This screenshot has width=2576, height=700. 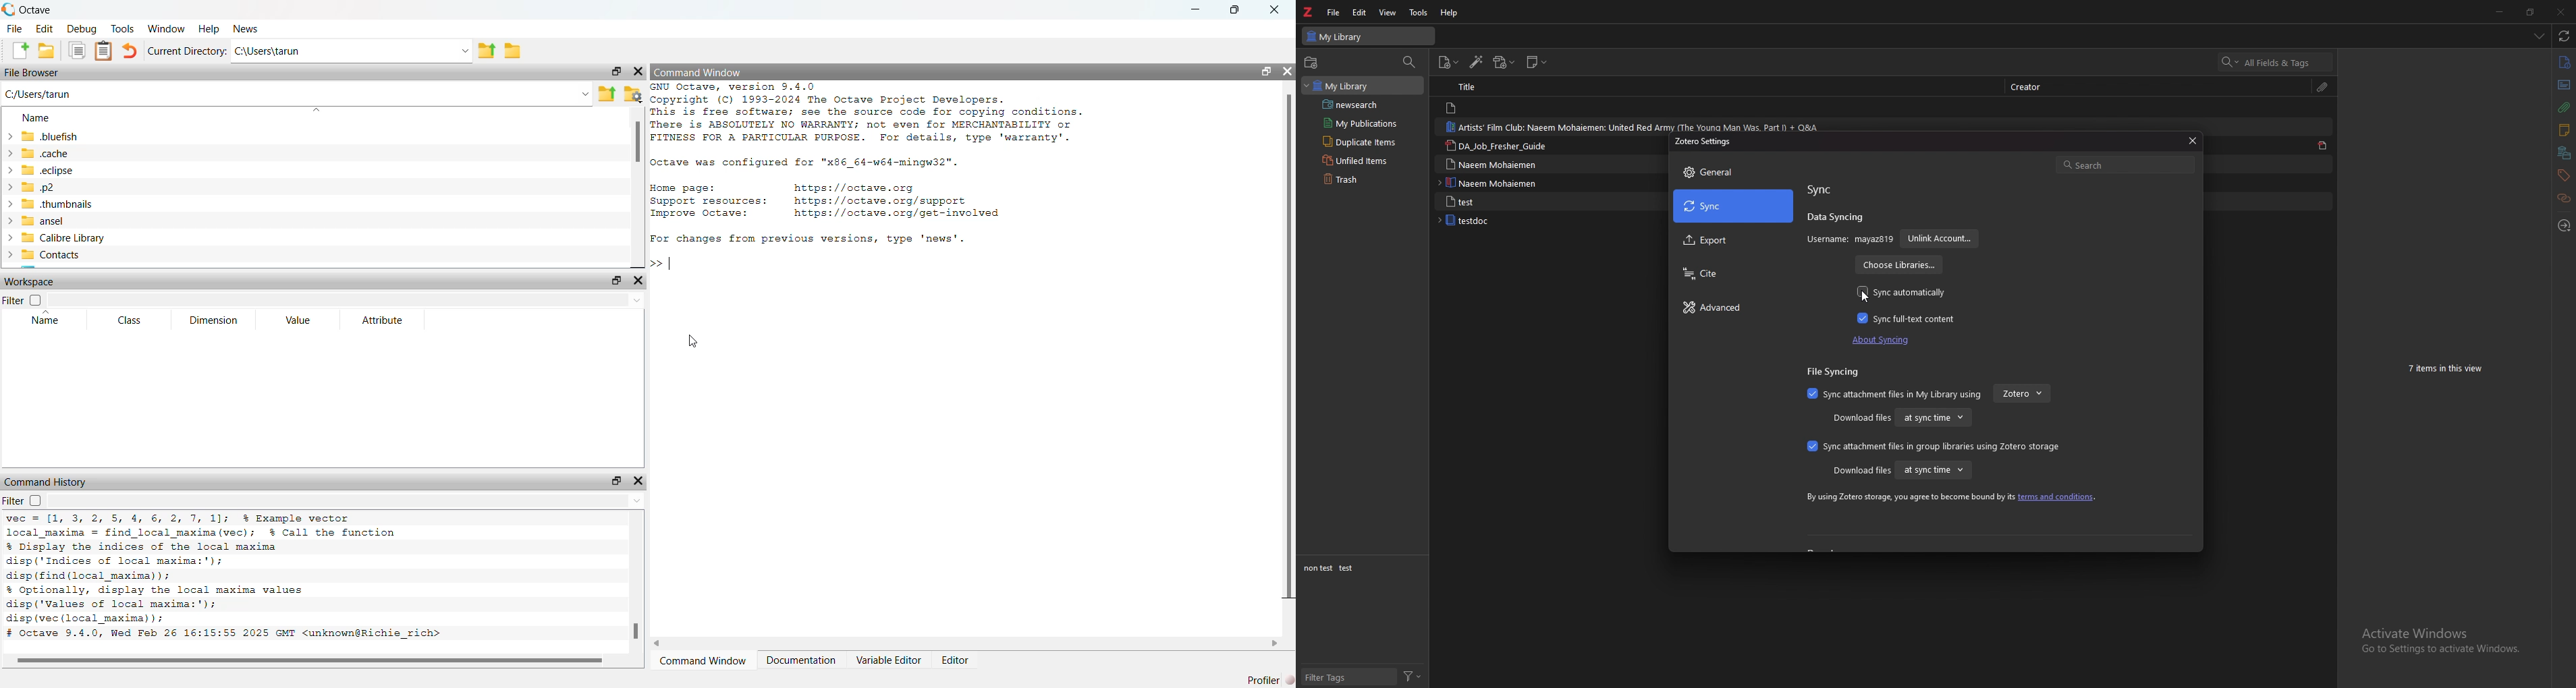 What do you see at coordinates (2022, 393) in the screenshot?
I see `zotero` at bounding box center [2022, 393].